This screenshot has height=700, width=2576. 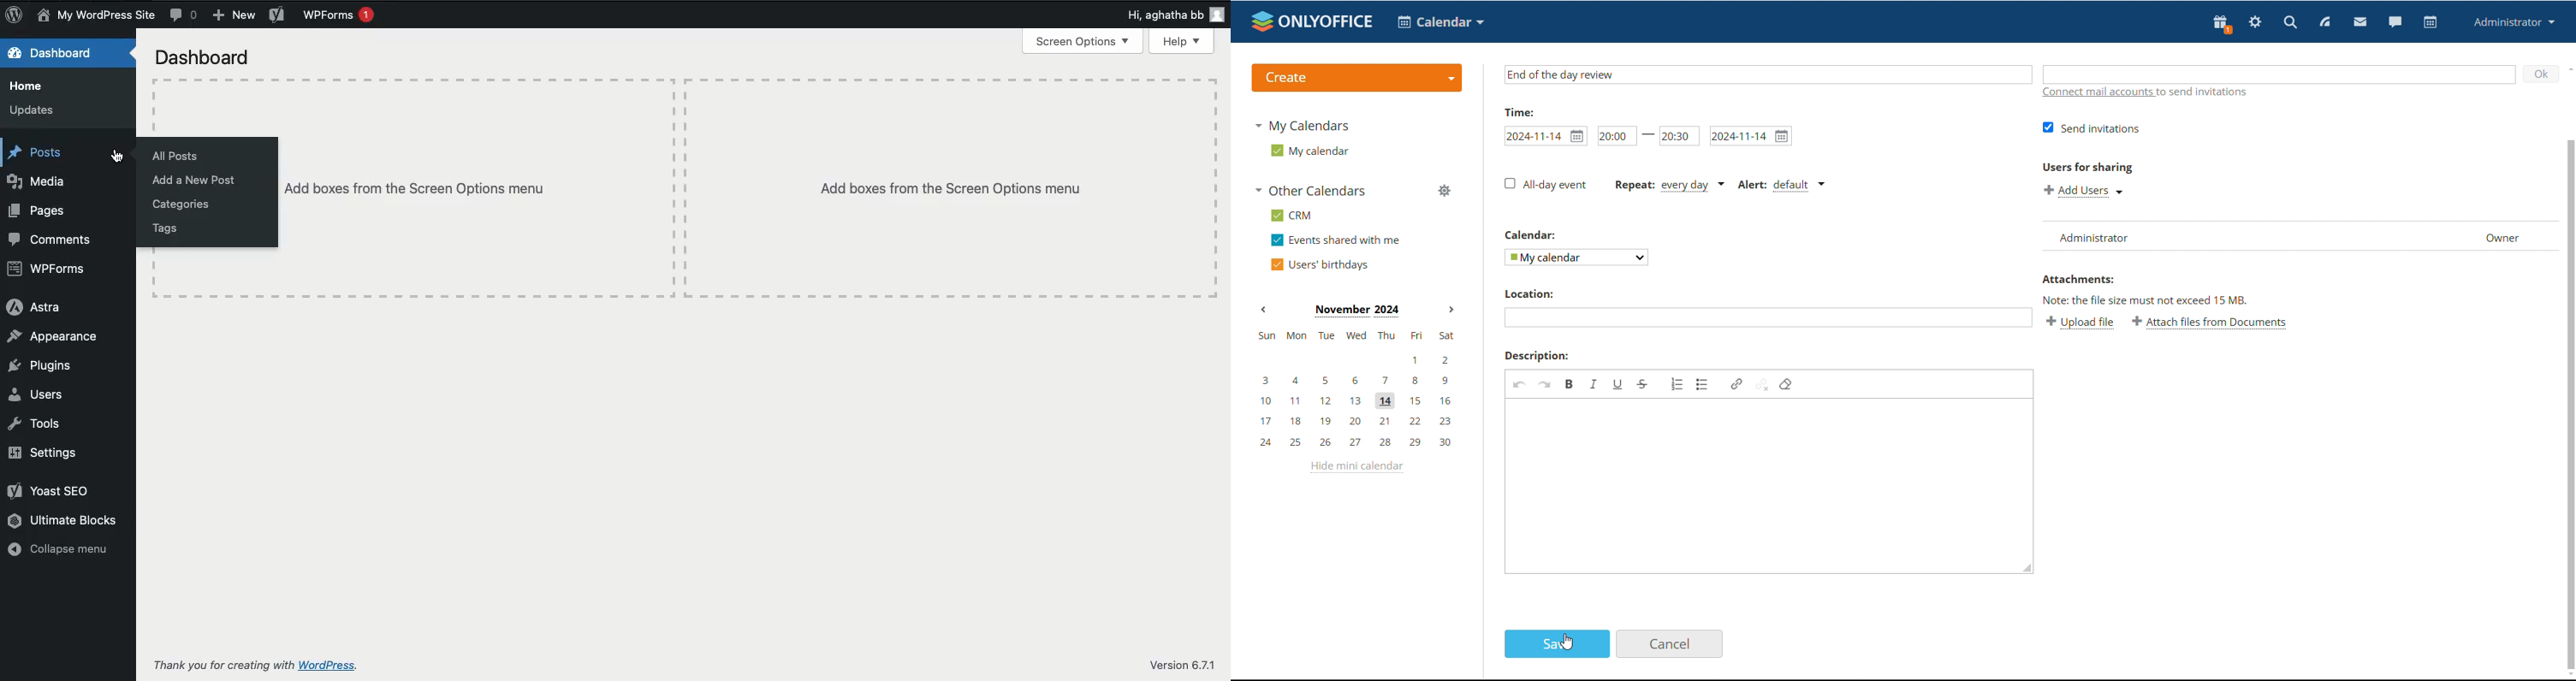 I want to click on Ultimate blocks , so click(x=69, y=522).